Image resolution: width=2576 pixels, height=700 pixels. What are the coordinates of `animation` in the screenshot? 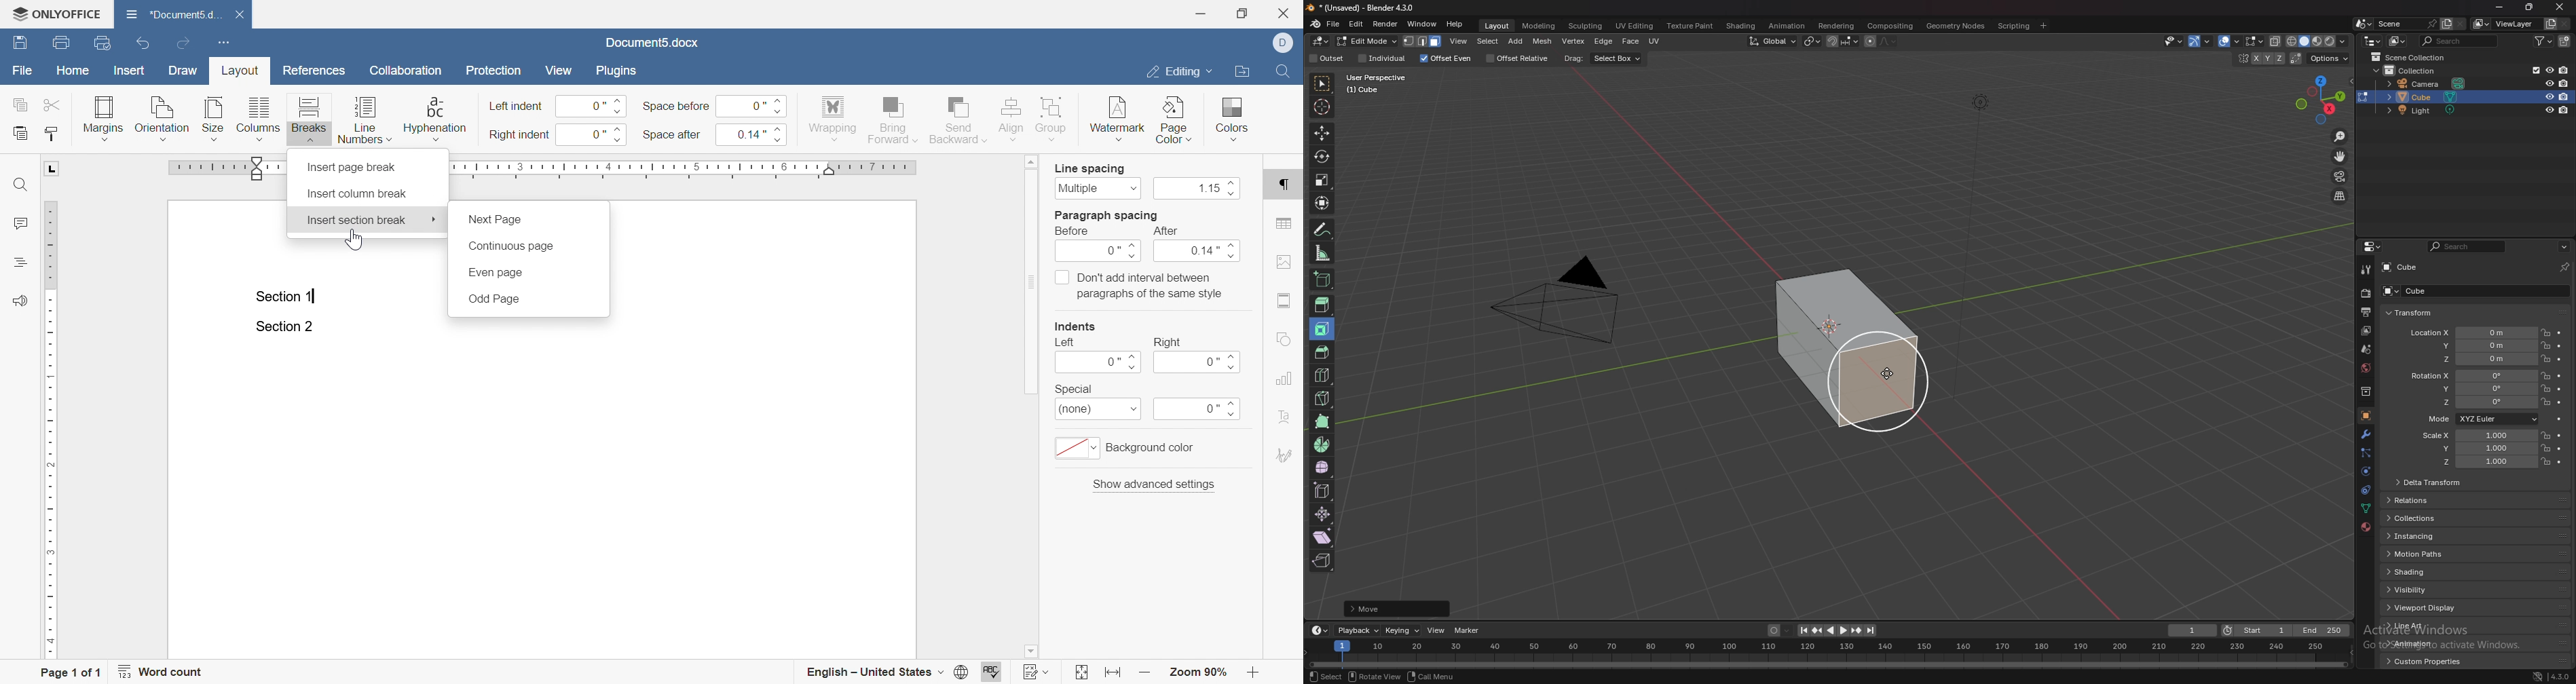 It's located at (1787, 26).